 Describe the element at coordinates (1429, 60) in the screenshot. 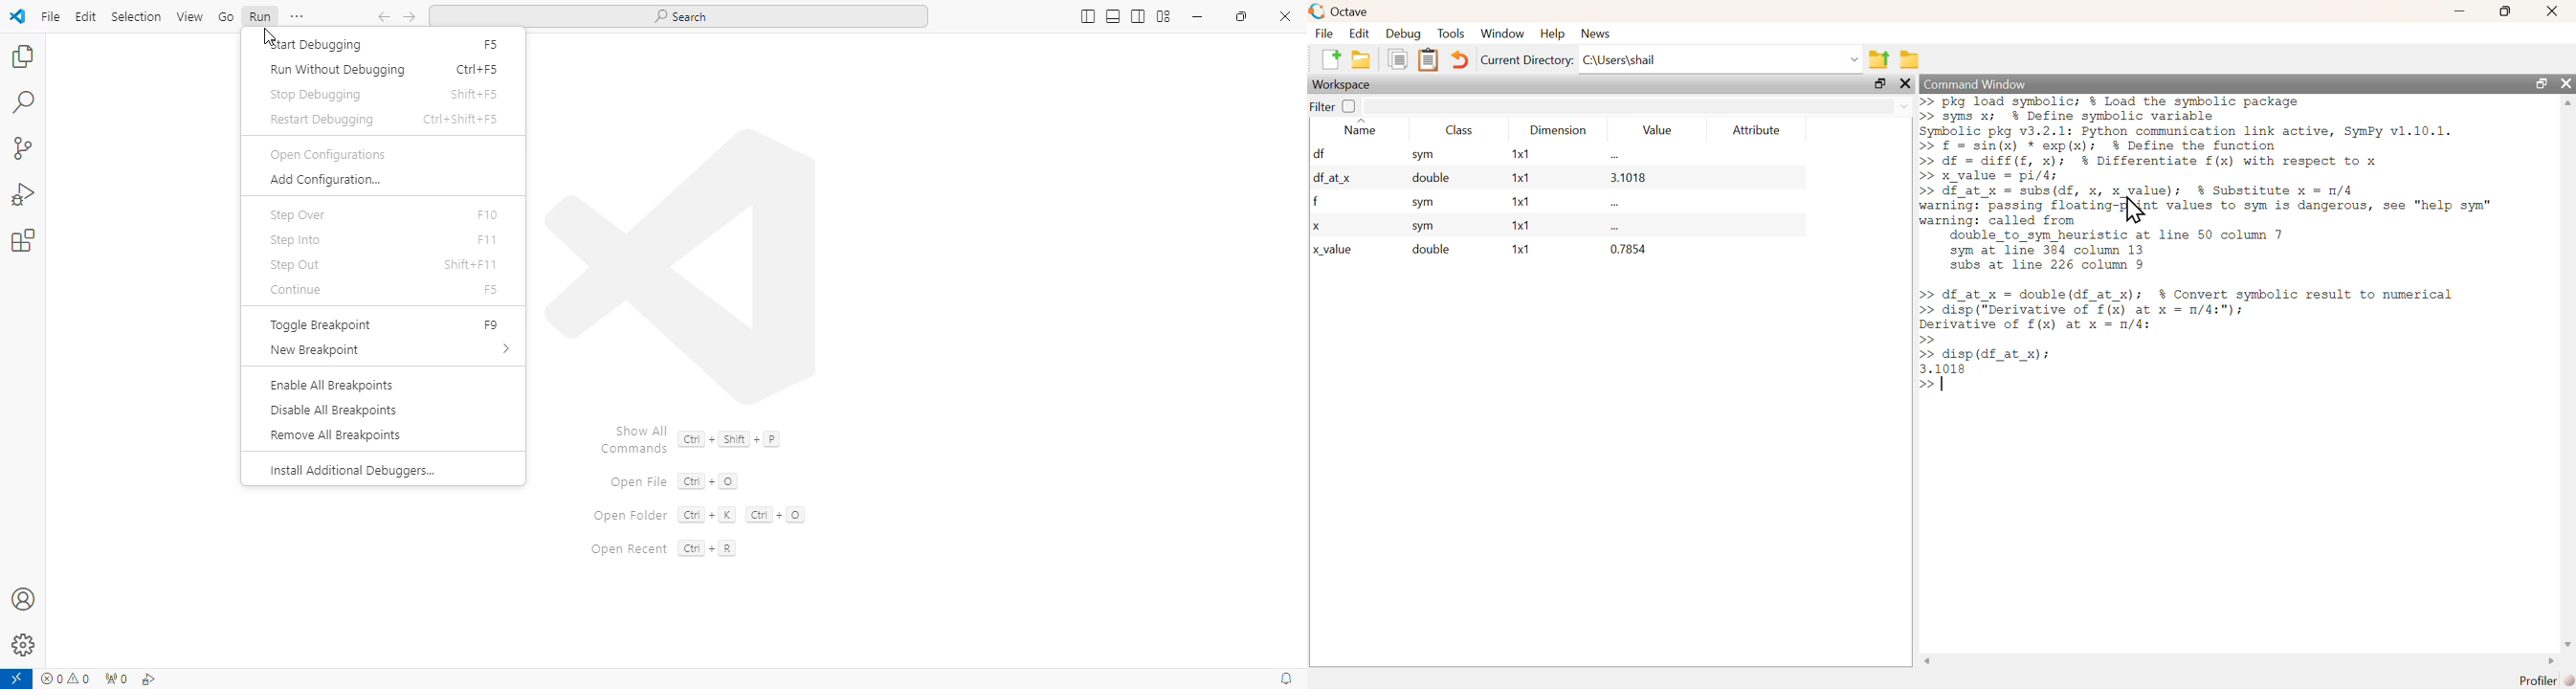

I see `Paste` at that location.